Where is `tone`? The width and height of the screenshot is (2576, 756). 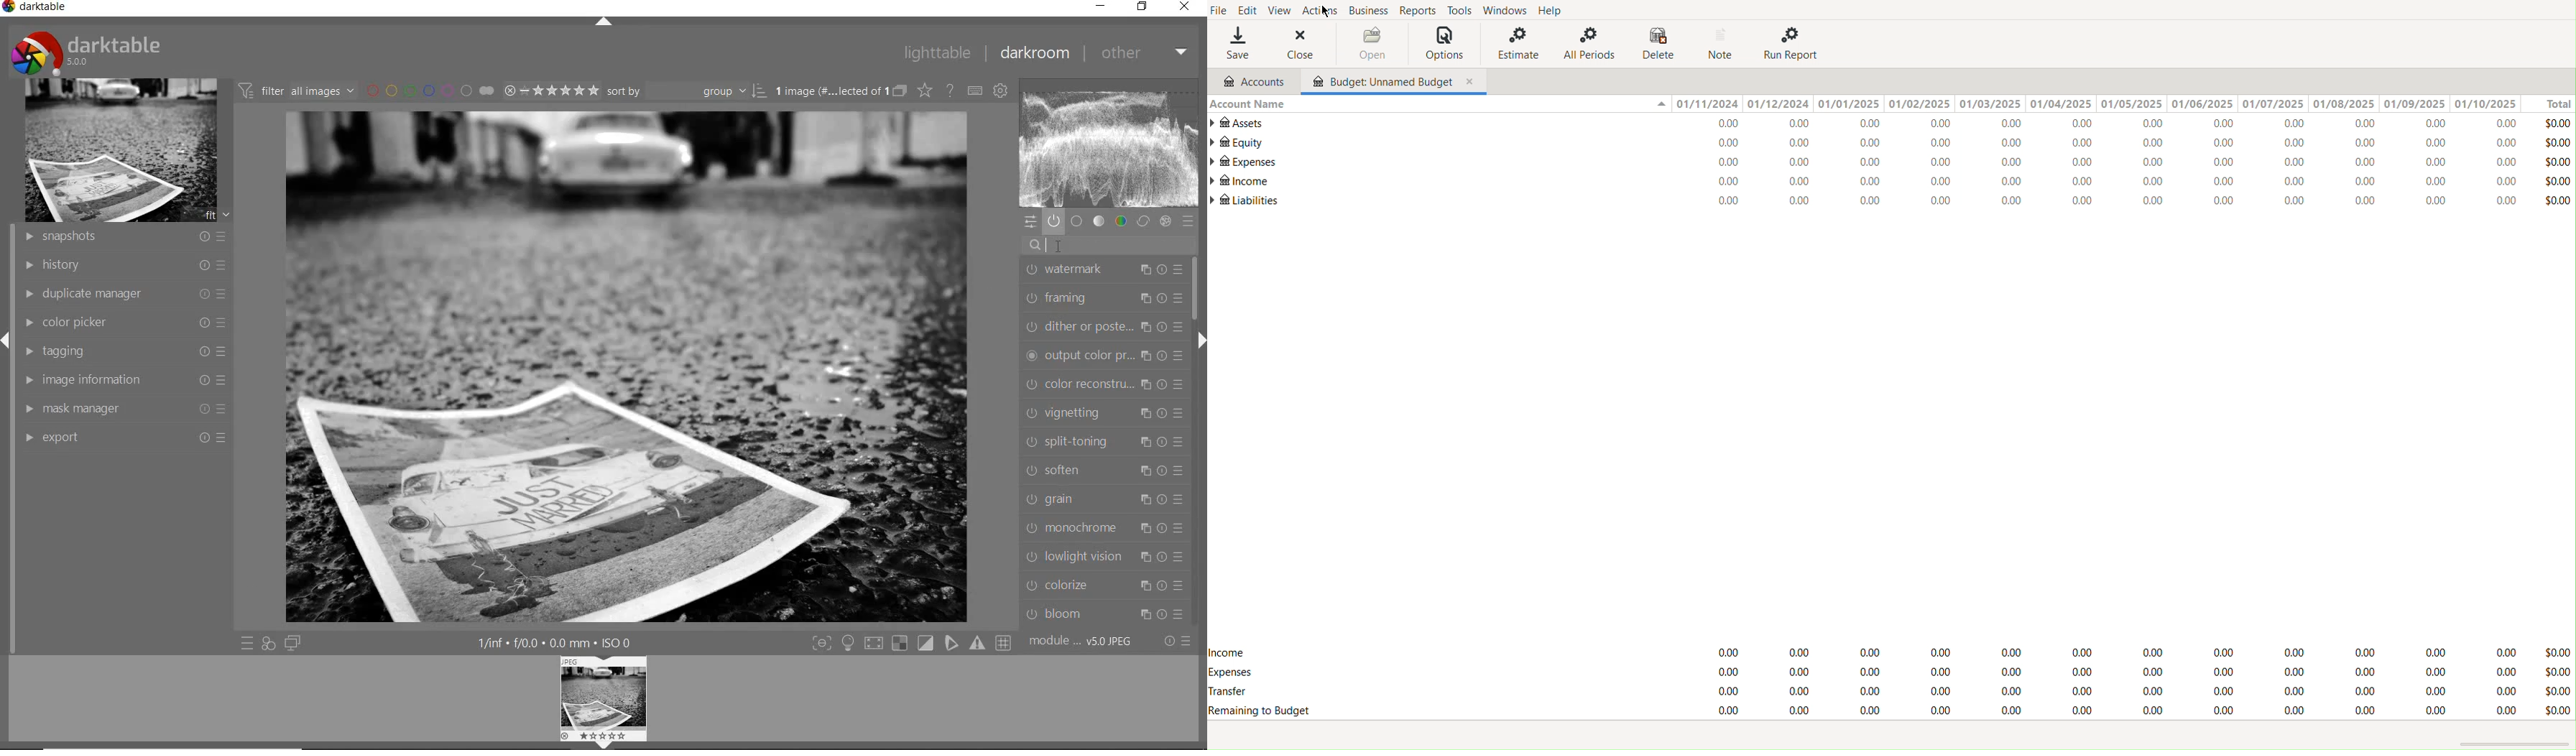 tone is located at coordinates (1098, 221).